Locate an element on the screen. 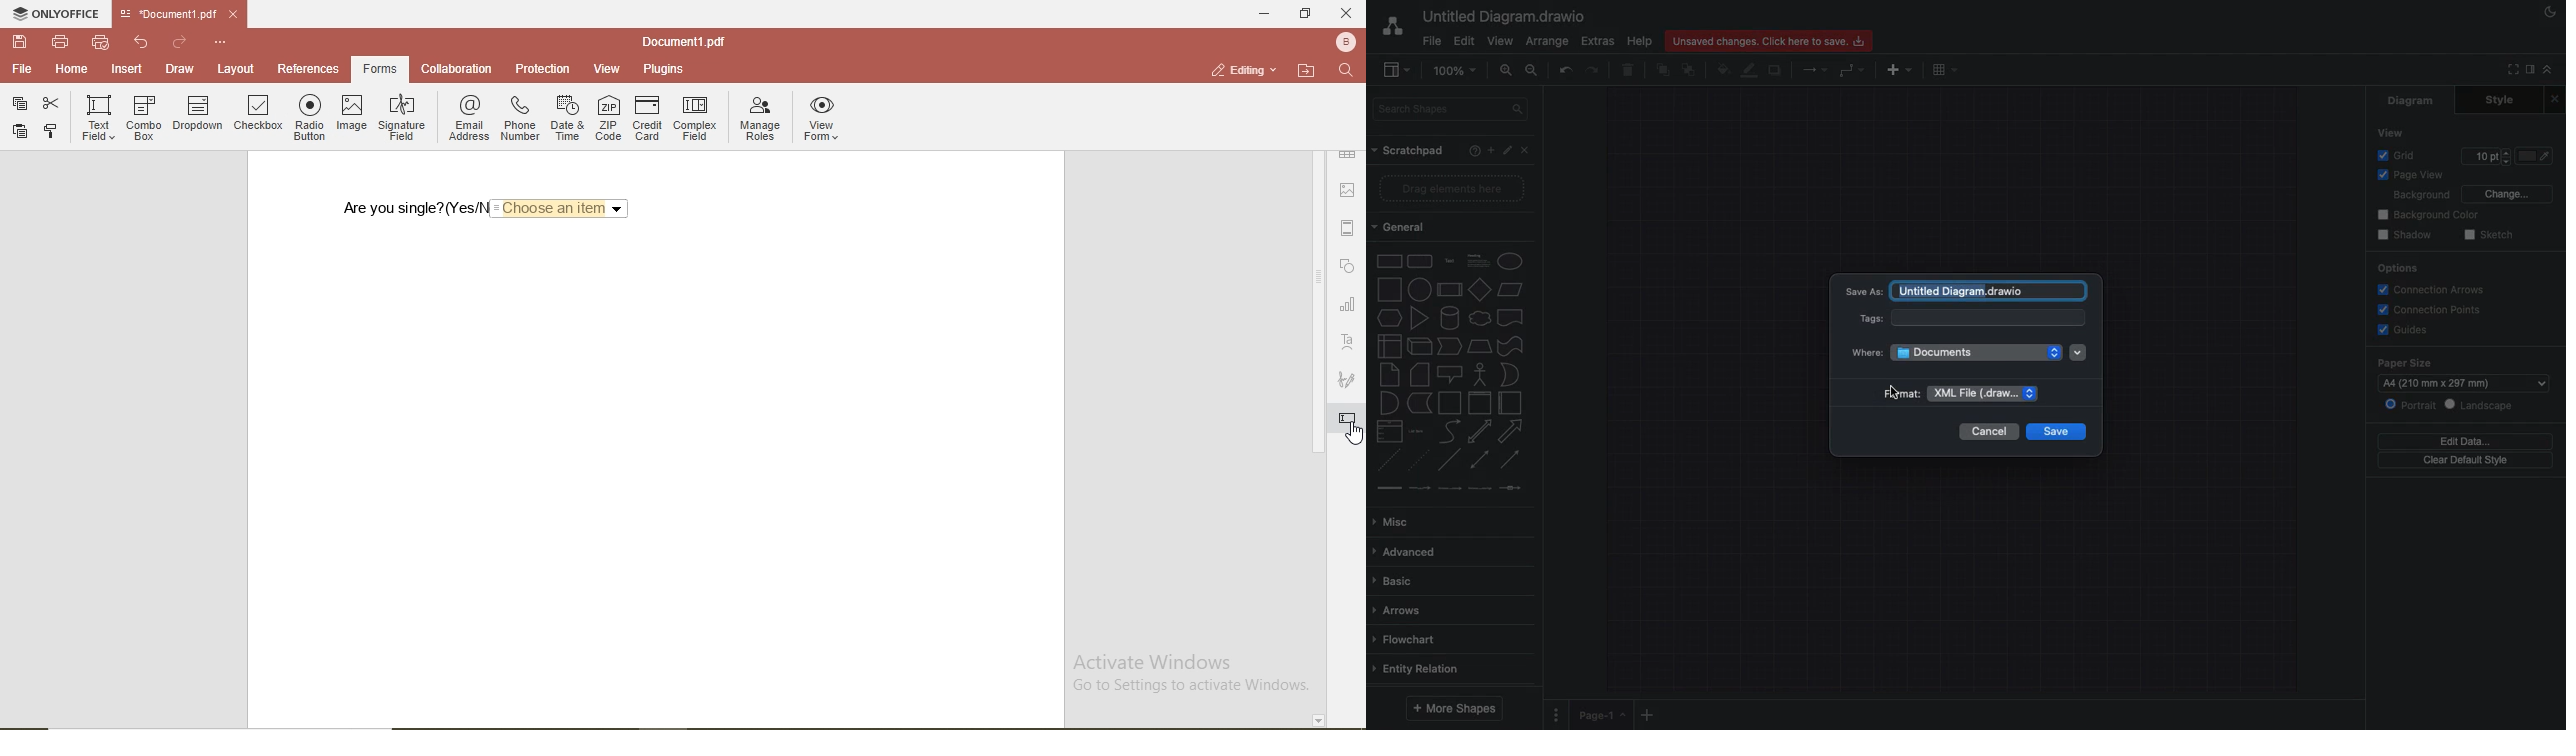 This screenshot has height=756, width=2576. Draw.io is located at coordinates (1388, 29).